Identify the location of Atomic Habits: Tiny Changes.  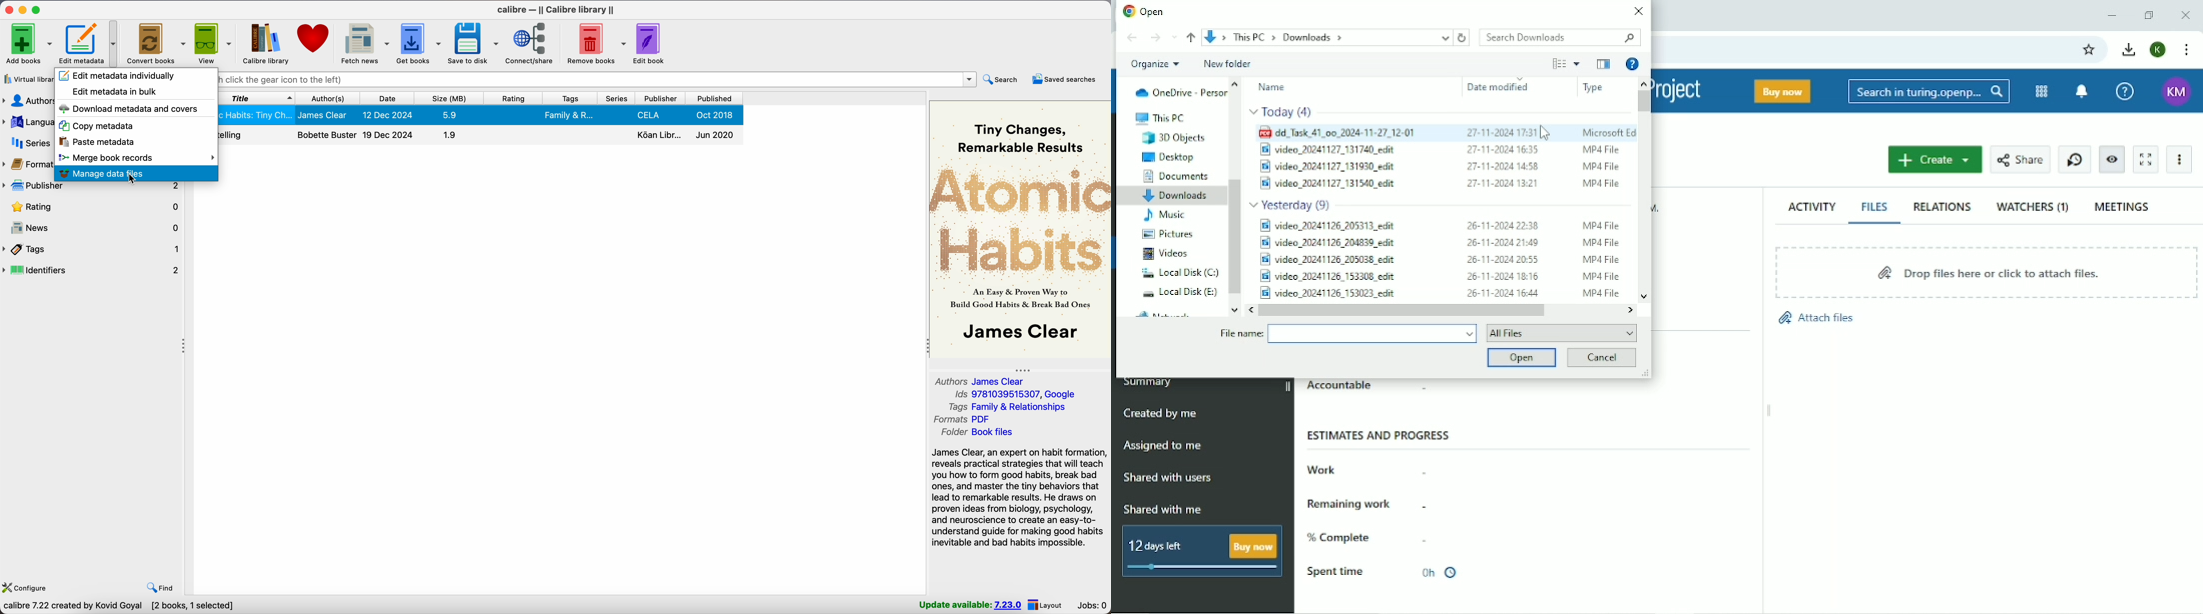
(481, 115).